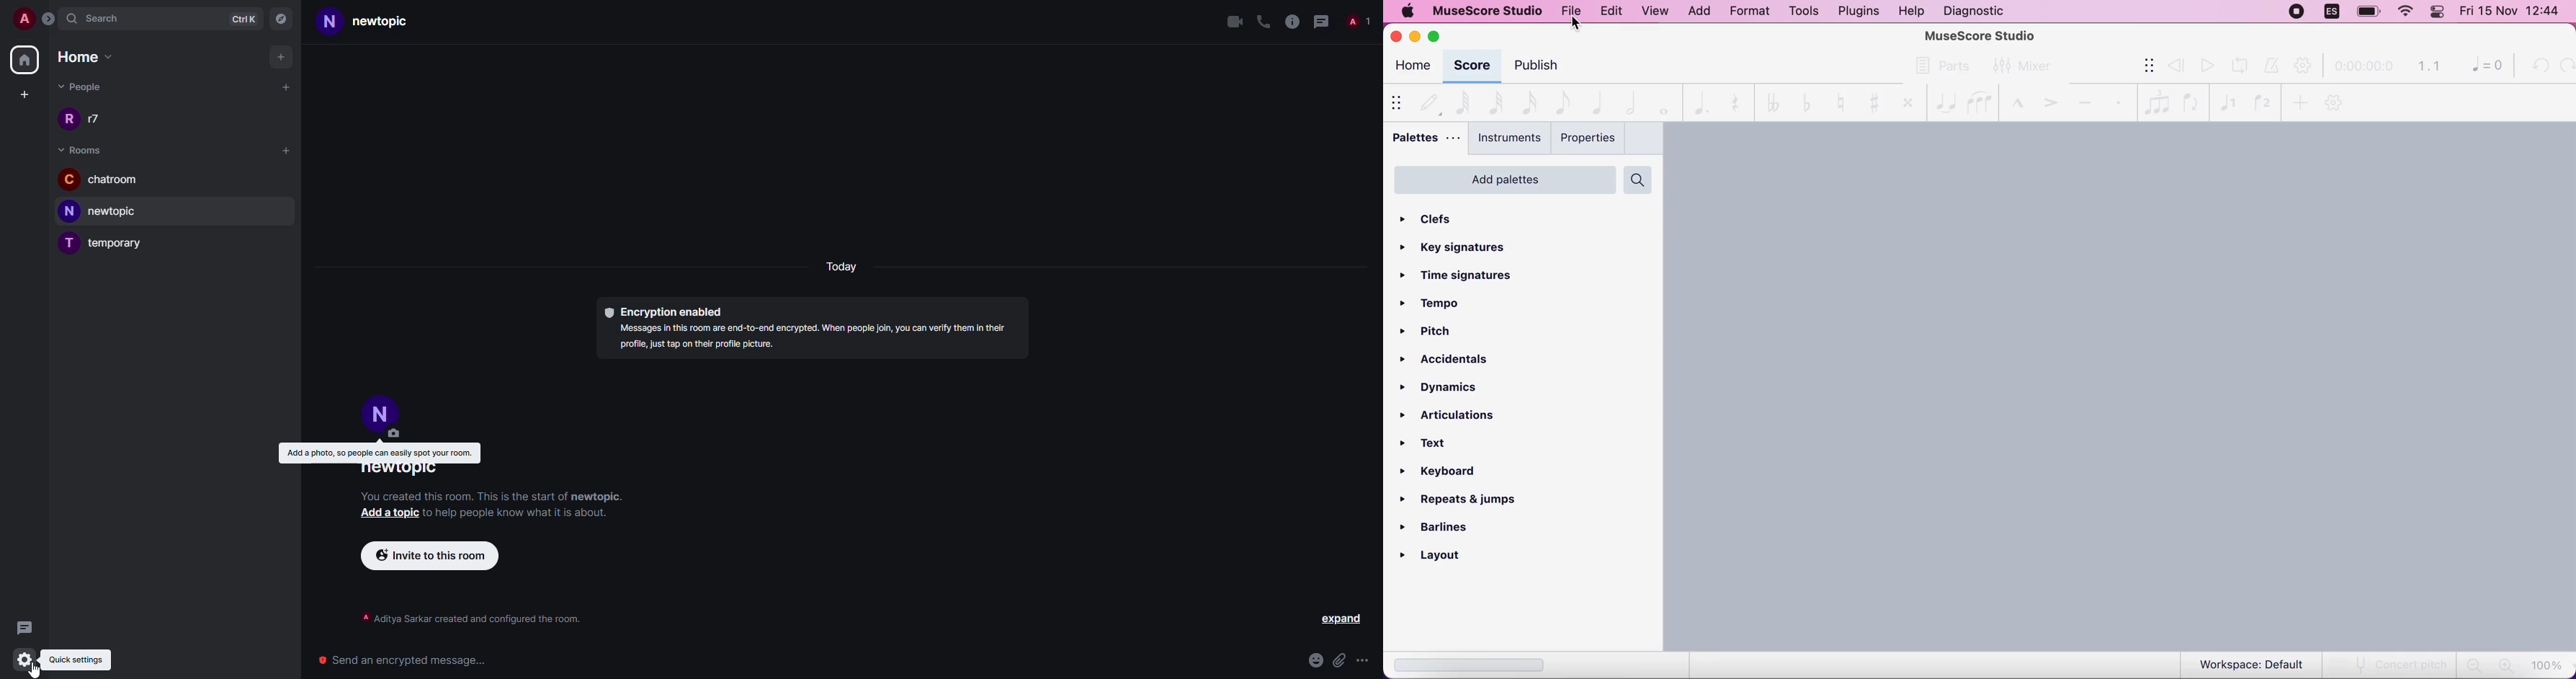 The image size is (2576, 700). What do you see at coordinates (2191, 101) in the screenshot?
I see `flip direction` at bounding box center [2191, 101].